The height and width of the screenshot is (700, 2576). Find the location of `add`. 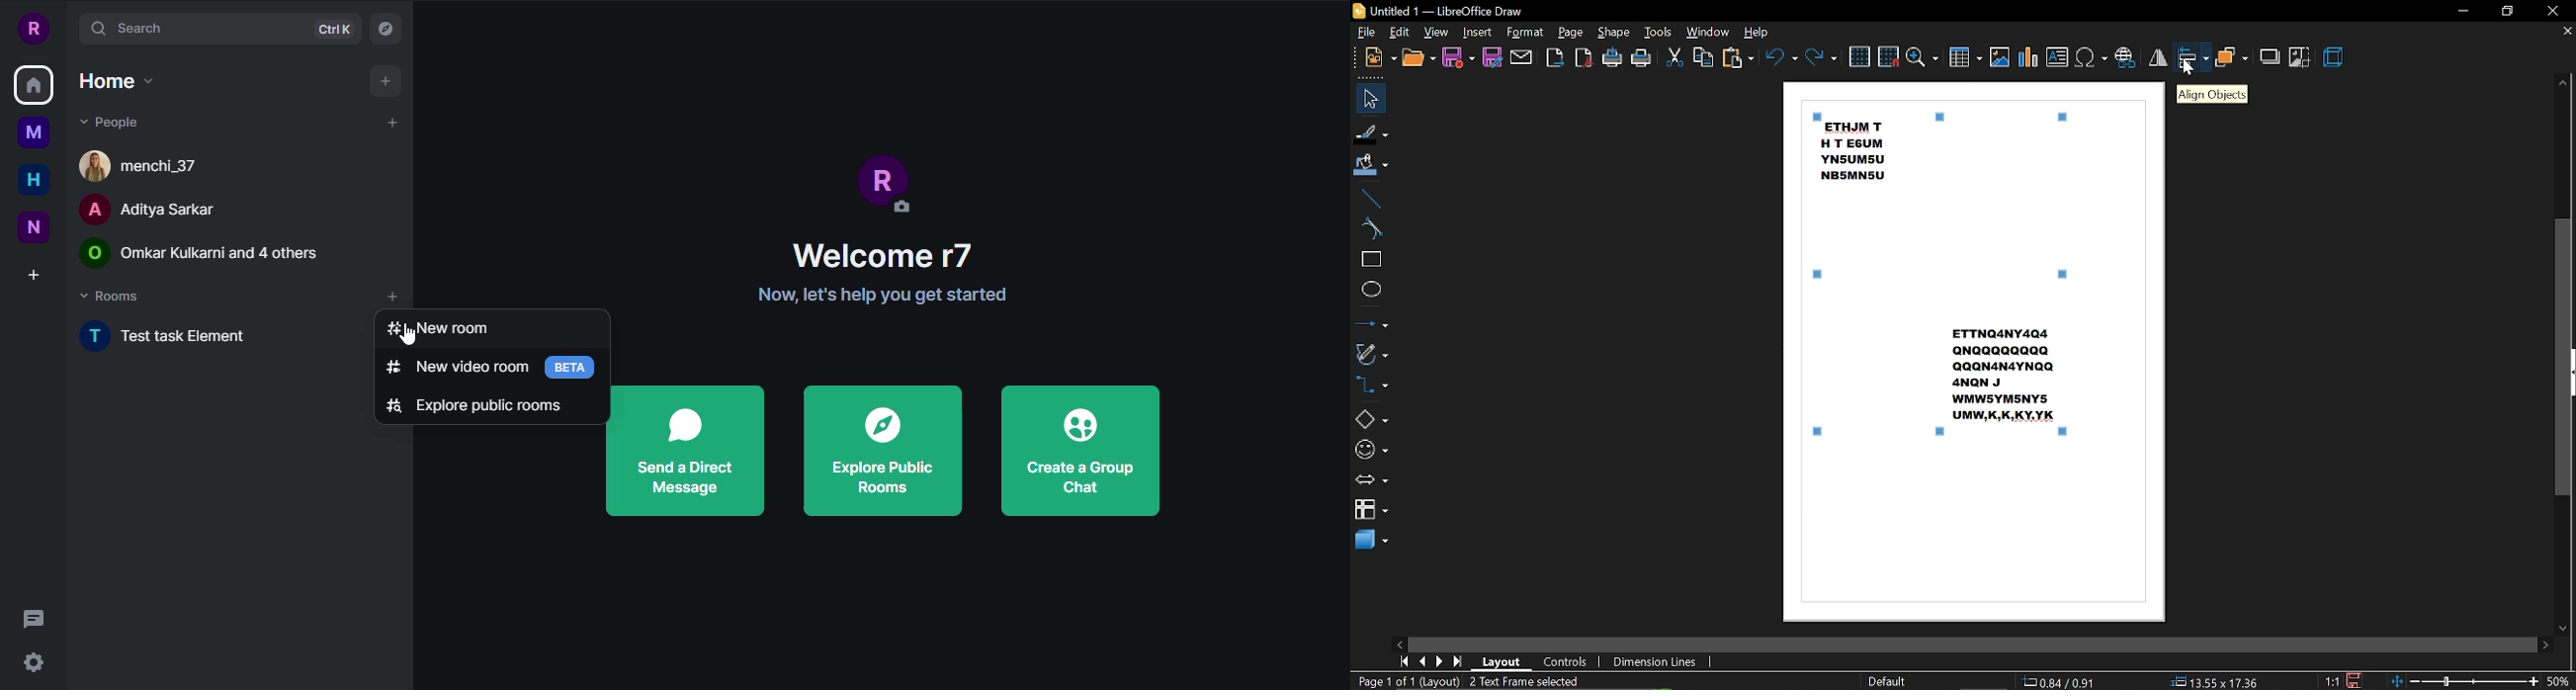

add is located at coordinates (382, 81).